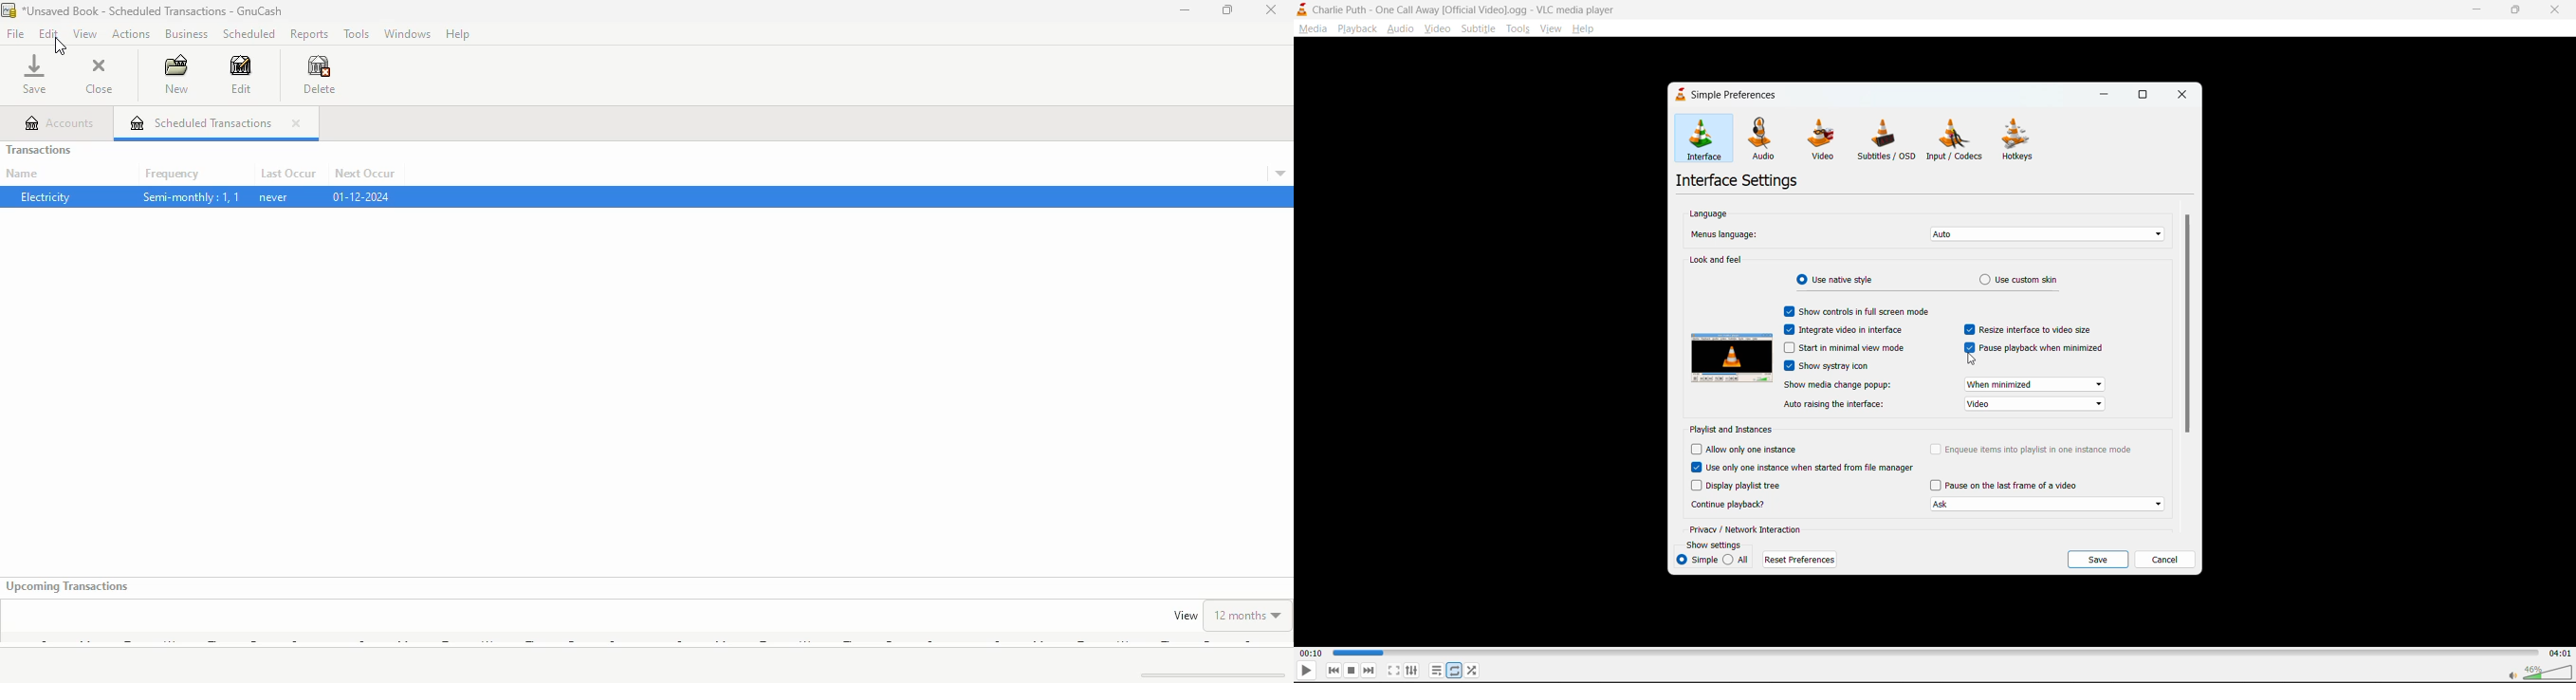 This screenshot has height=700, width=2576. I want to click on look and feel, so click(1717, 259).